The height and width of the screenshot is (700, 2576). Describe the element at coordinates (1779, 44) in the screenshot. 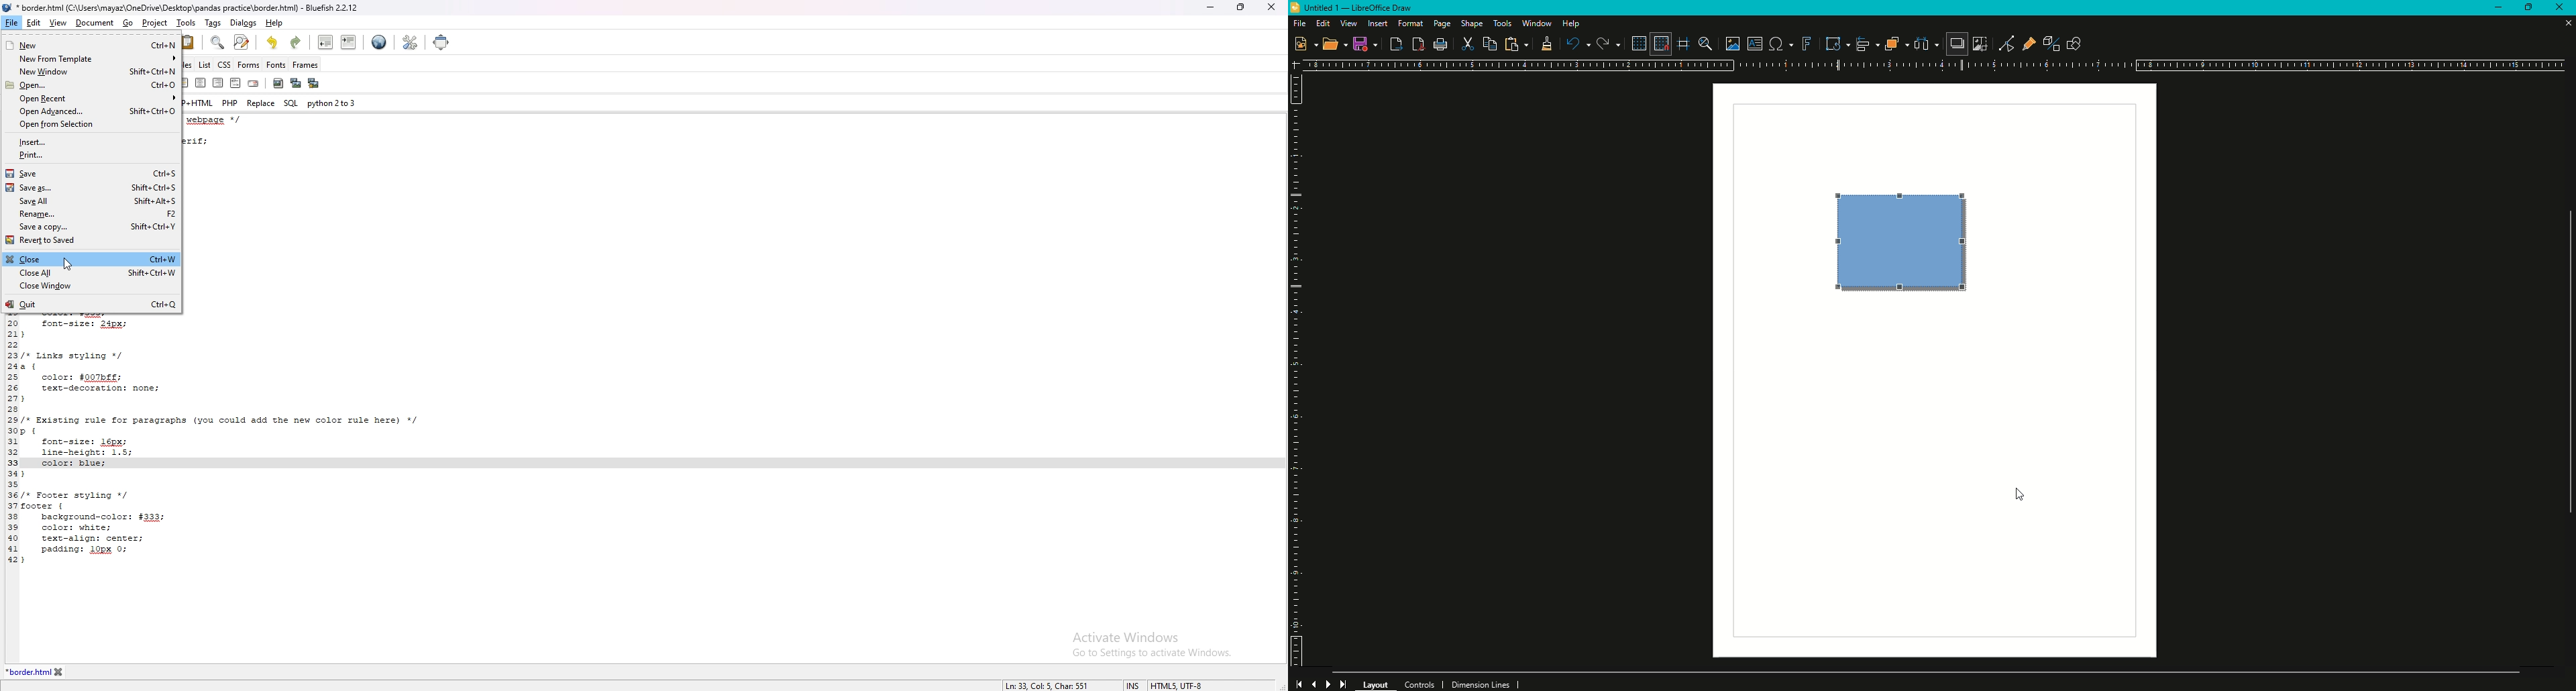

I see `Insert Special Characters` at that location.